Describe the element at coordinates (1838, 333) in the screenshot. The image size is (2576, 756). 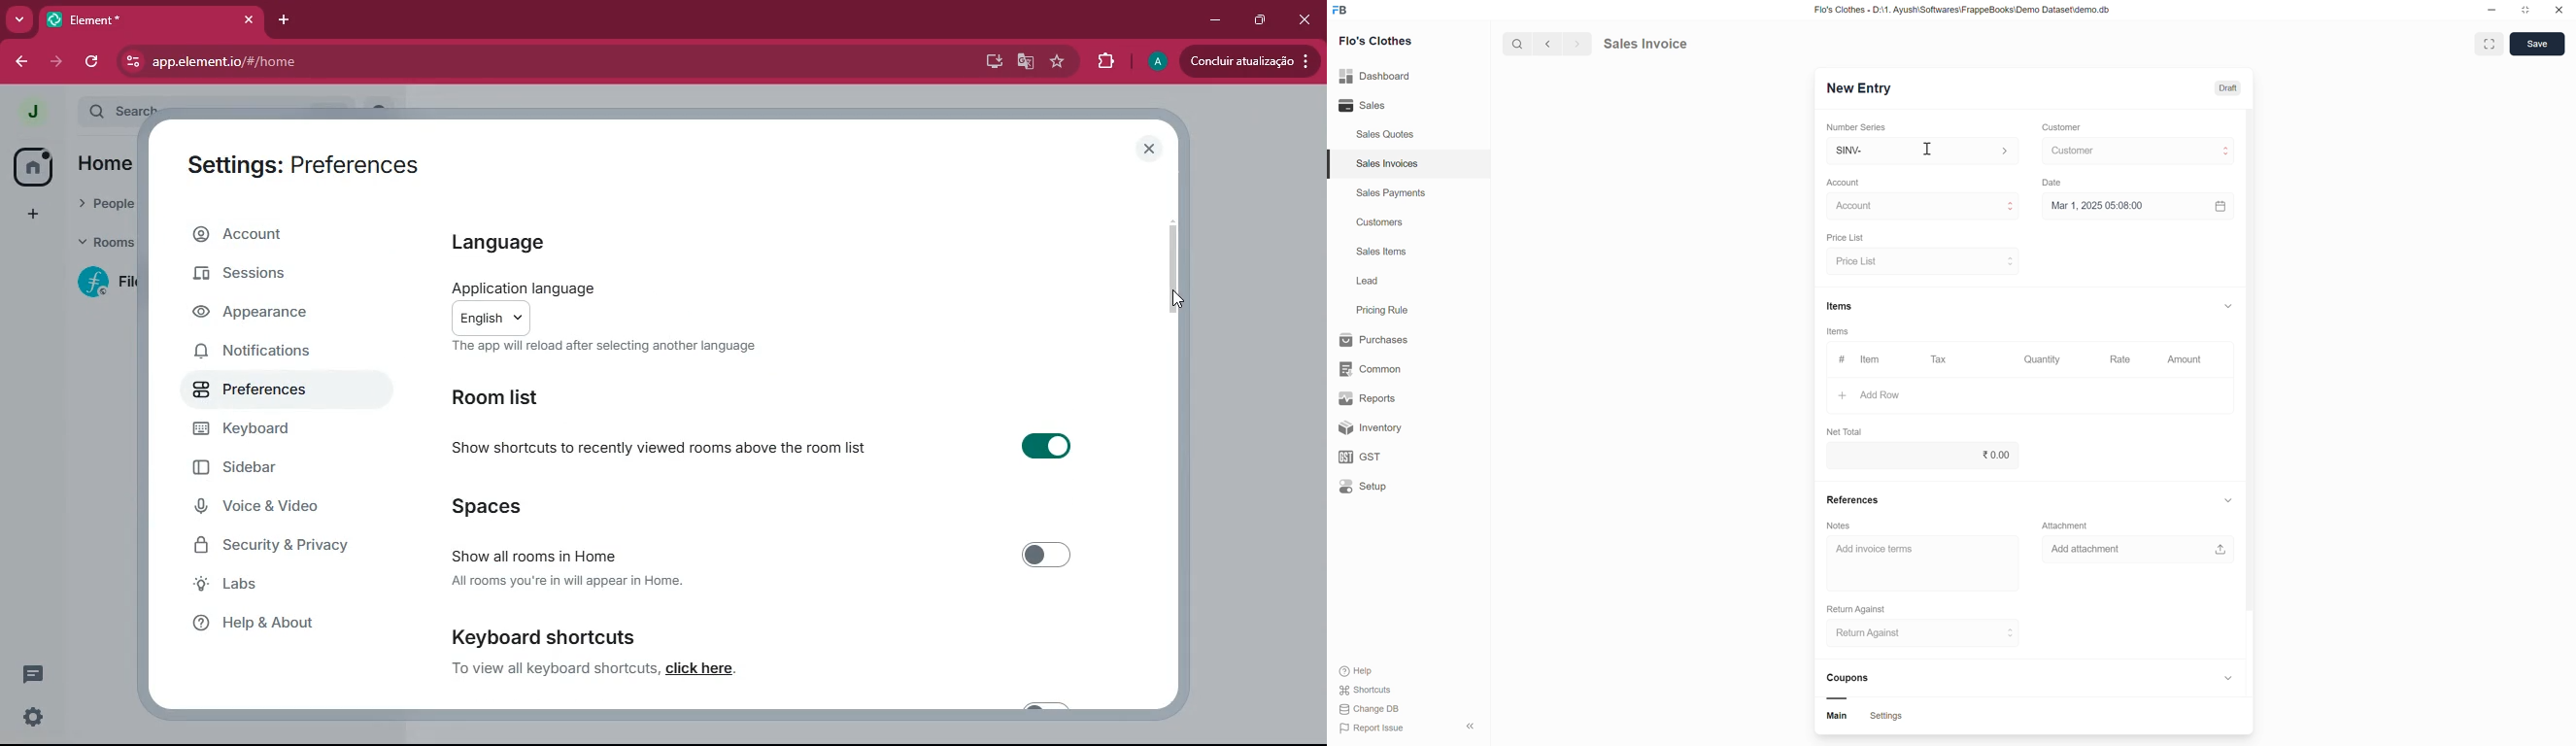
I see `Items` at that location.